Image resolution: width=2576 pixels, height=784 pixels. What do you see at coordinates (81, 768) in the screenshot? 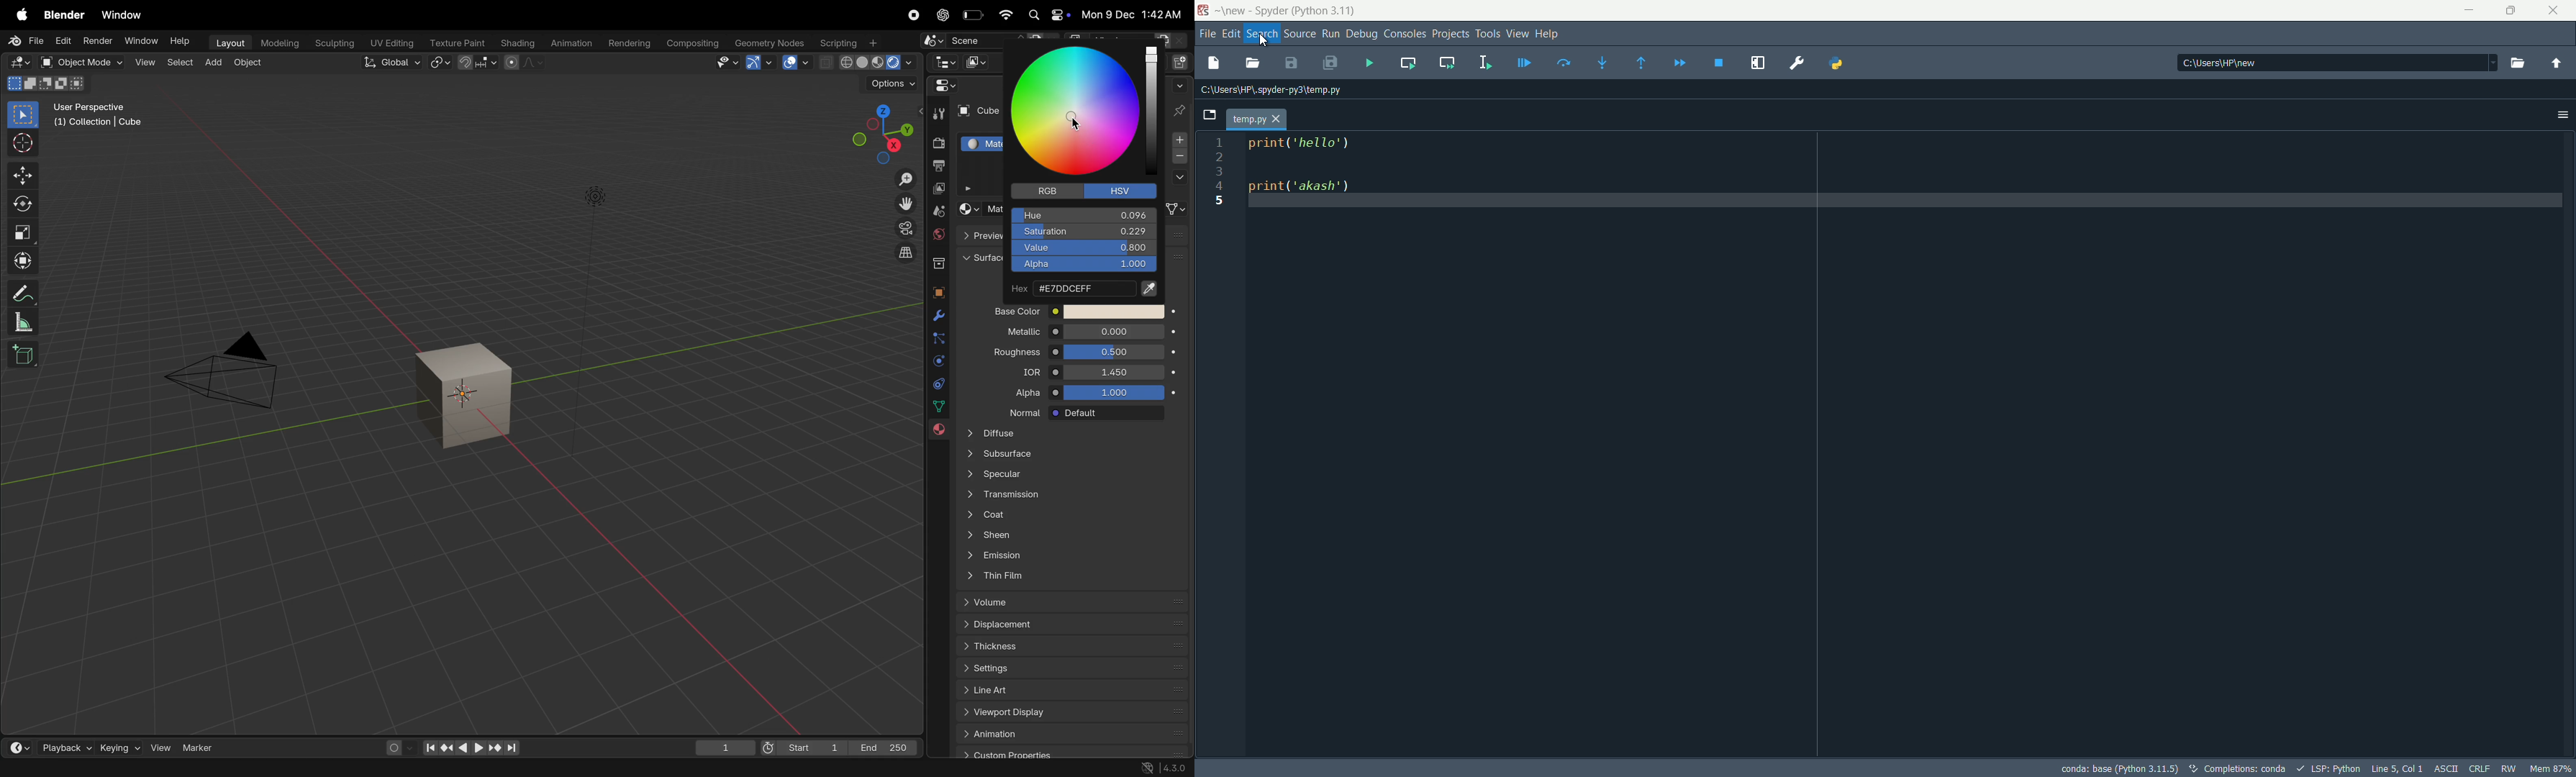
I see `modifier` at bounding box center [81, 768].